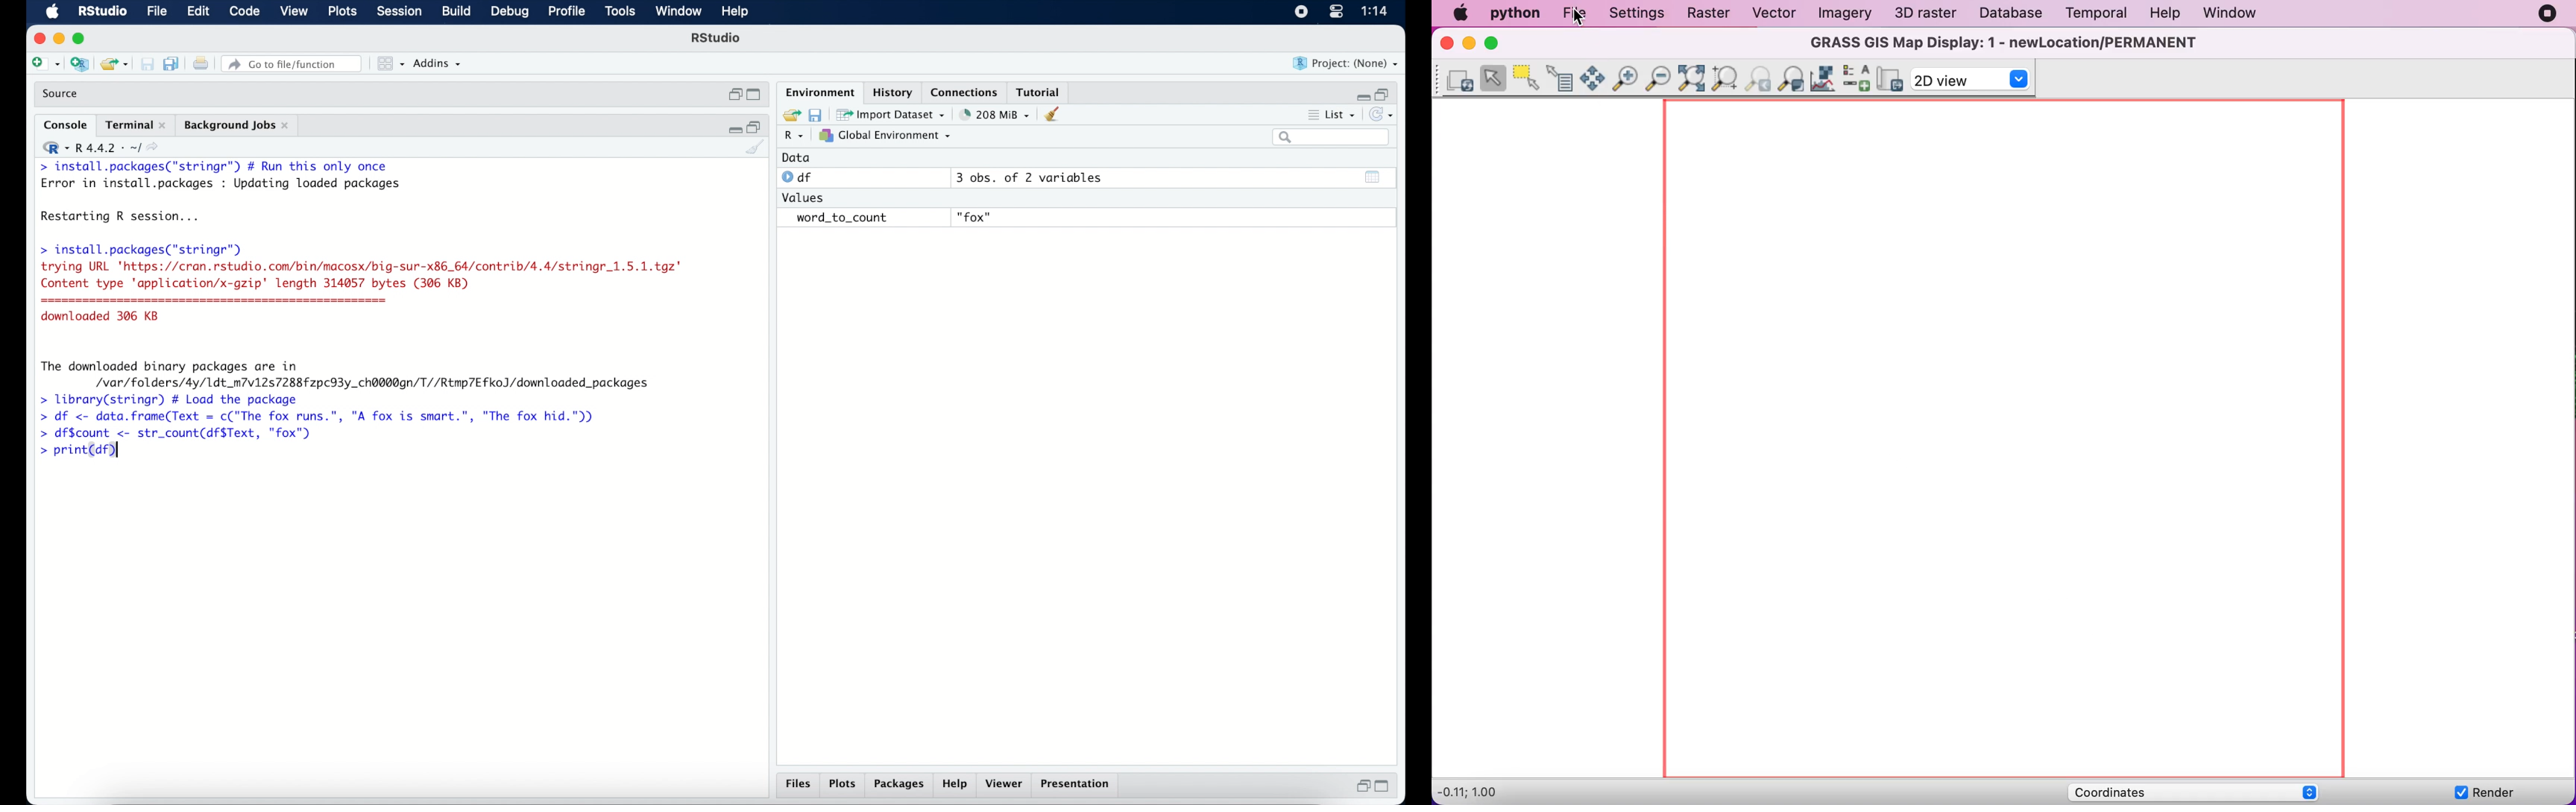 This screenshot has height=812, width=2576. What do you see at coordinates (198, 12) in the screenshot?
I see `edit` at bounding box center [198, 12].